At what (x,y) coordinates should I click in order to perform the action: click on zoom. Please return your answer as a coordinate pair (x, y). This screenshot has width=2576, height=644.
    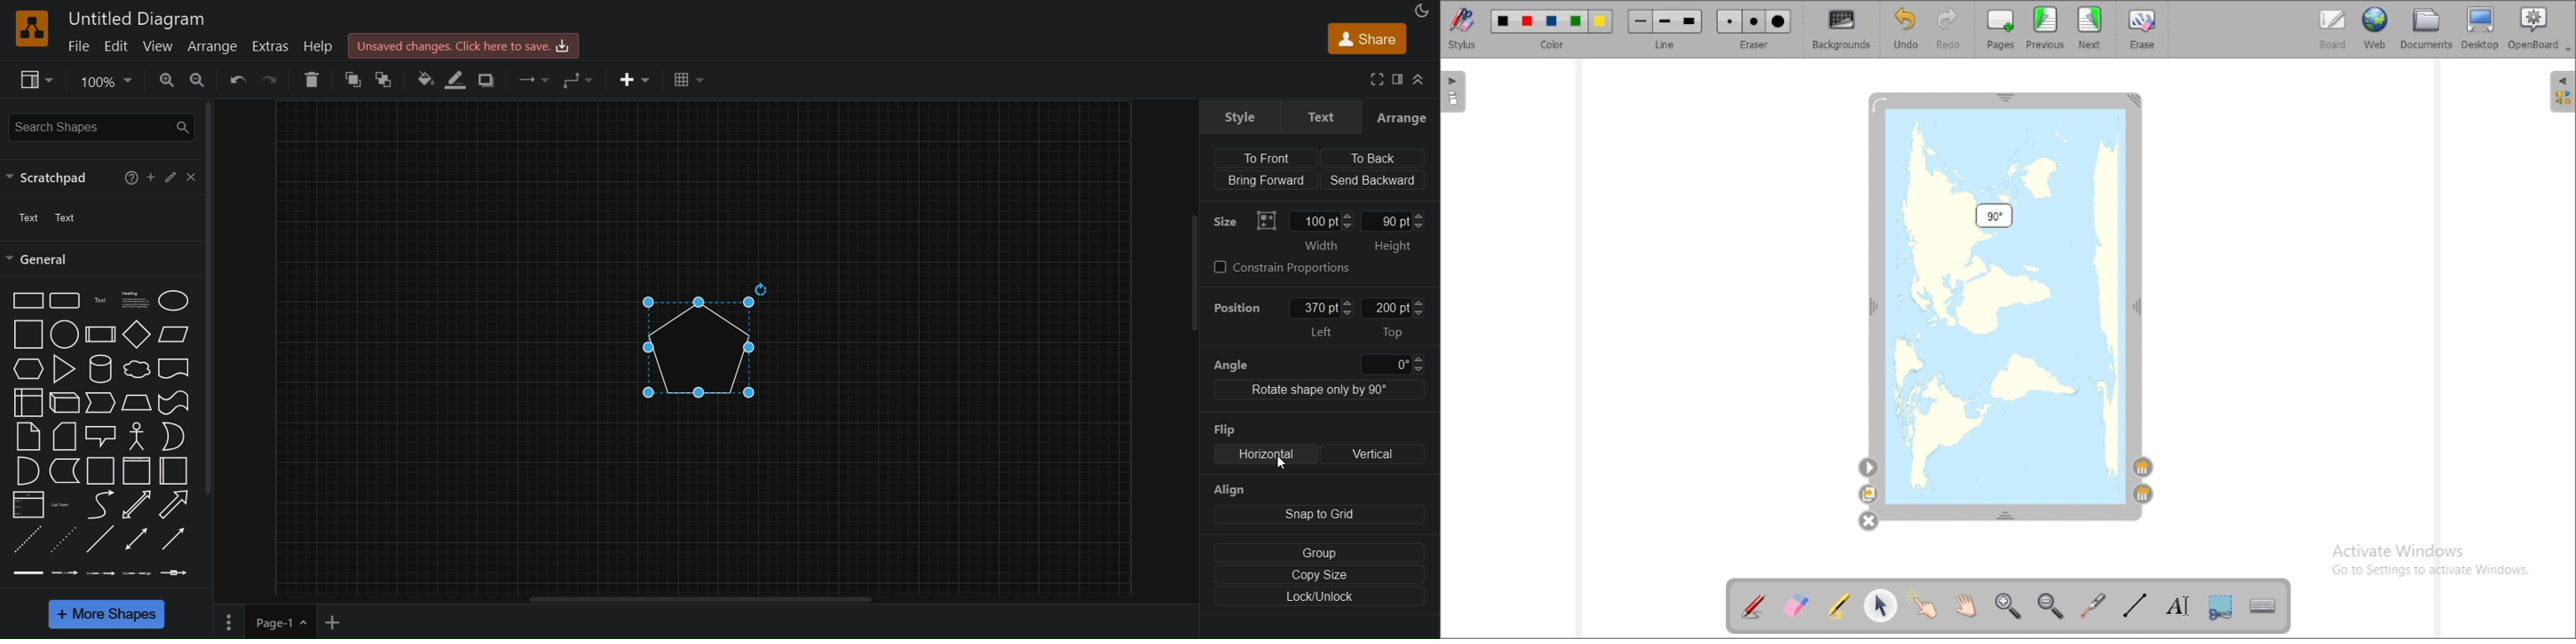
    Looking at the image, I should click on (167, 81).